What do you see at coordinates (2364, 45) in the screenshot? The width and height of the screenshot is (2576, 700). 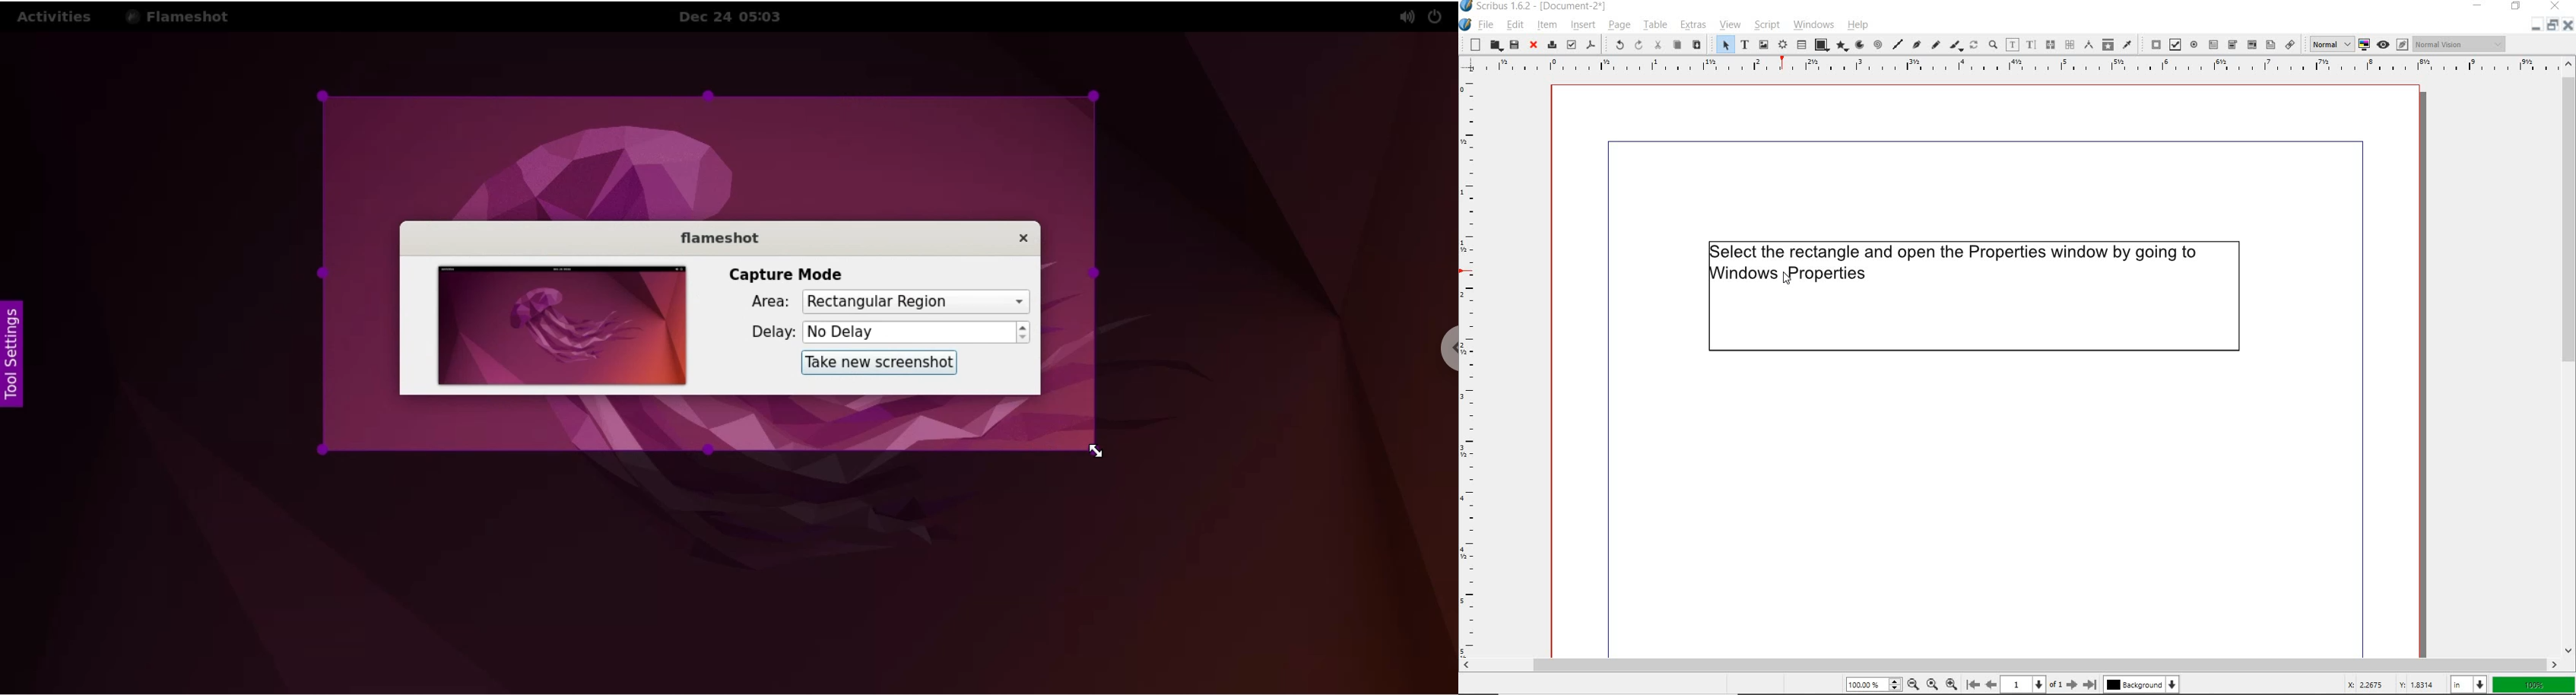 I see `toggle color` at bounding box center [2364, 45].